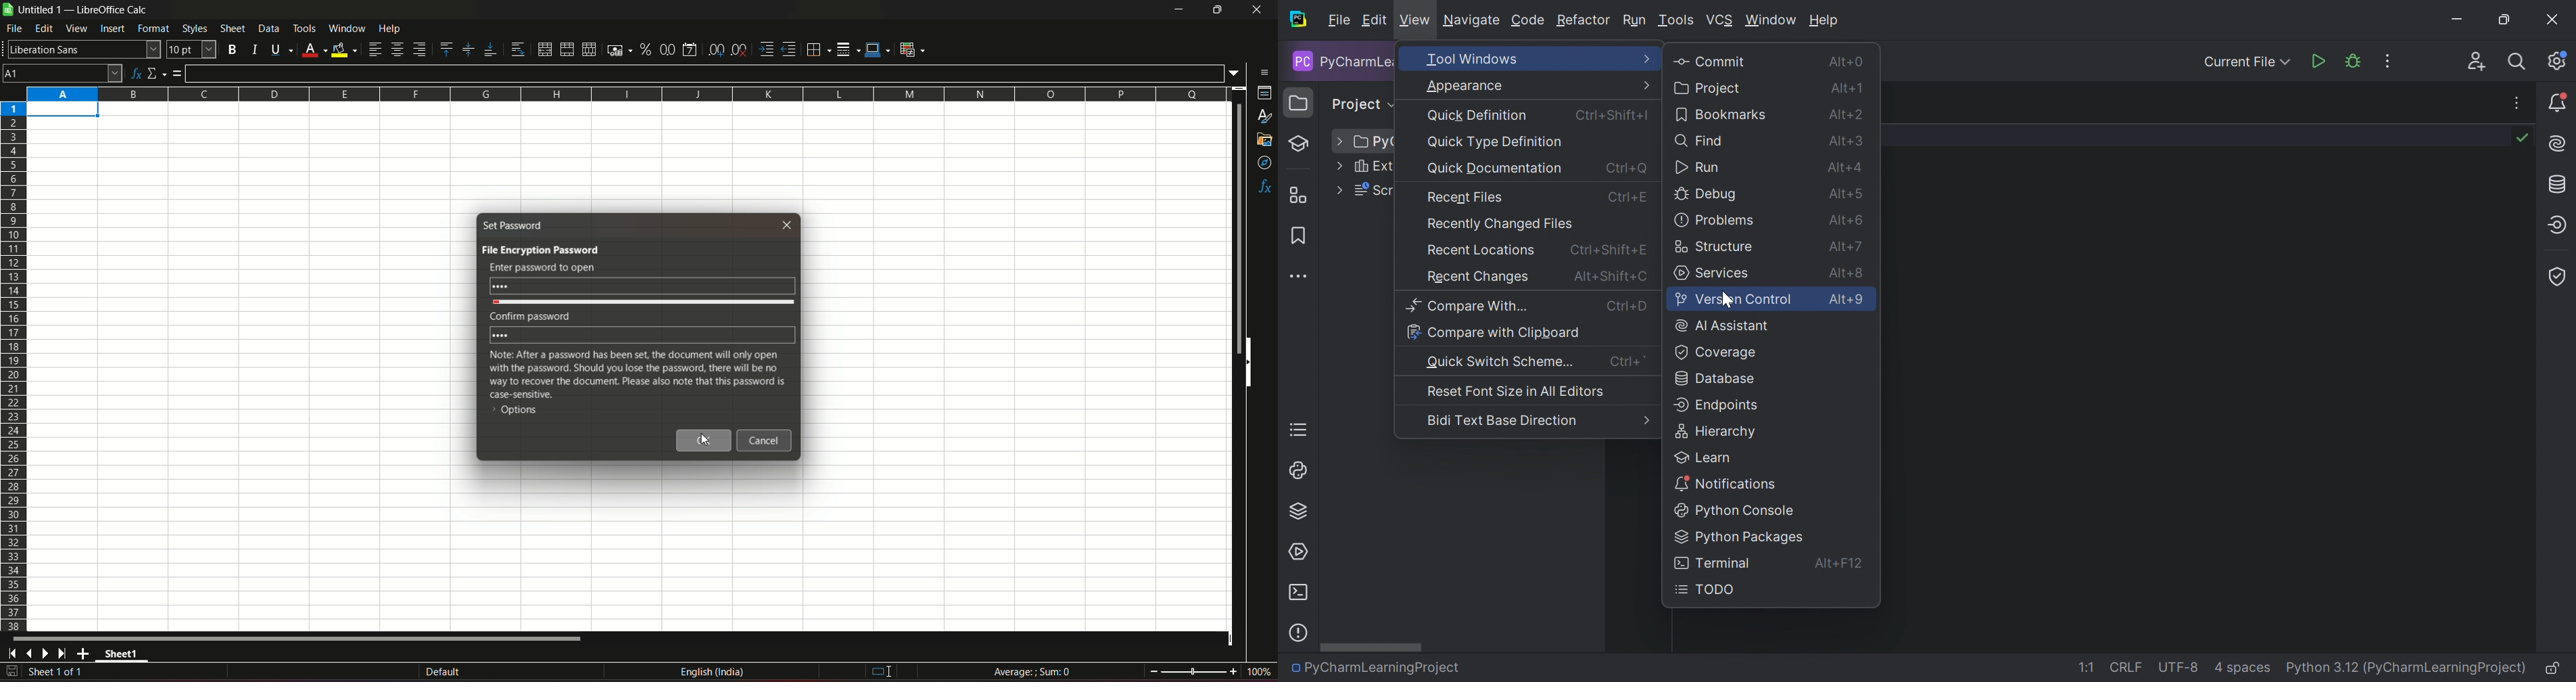  Describe the element at coordinates (642, 335) in the screenshot. I see `password confirmed` at that location.